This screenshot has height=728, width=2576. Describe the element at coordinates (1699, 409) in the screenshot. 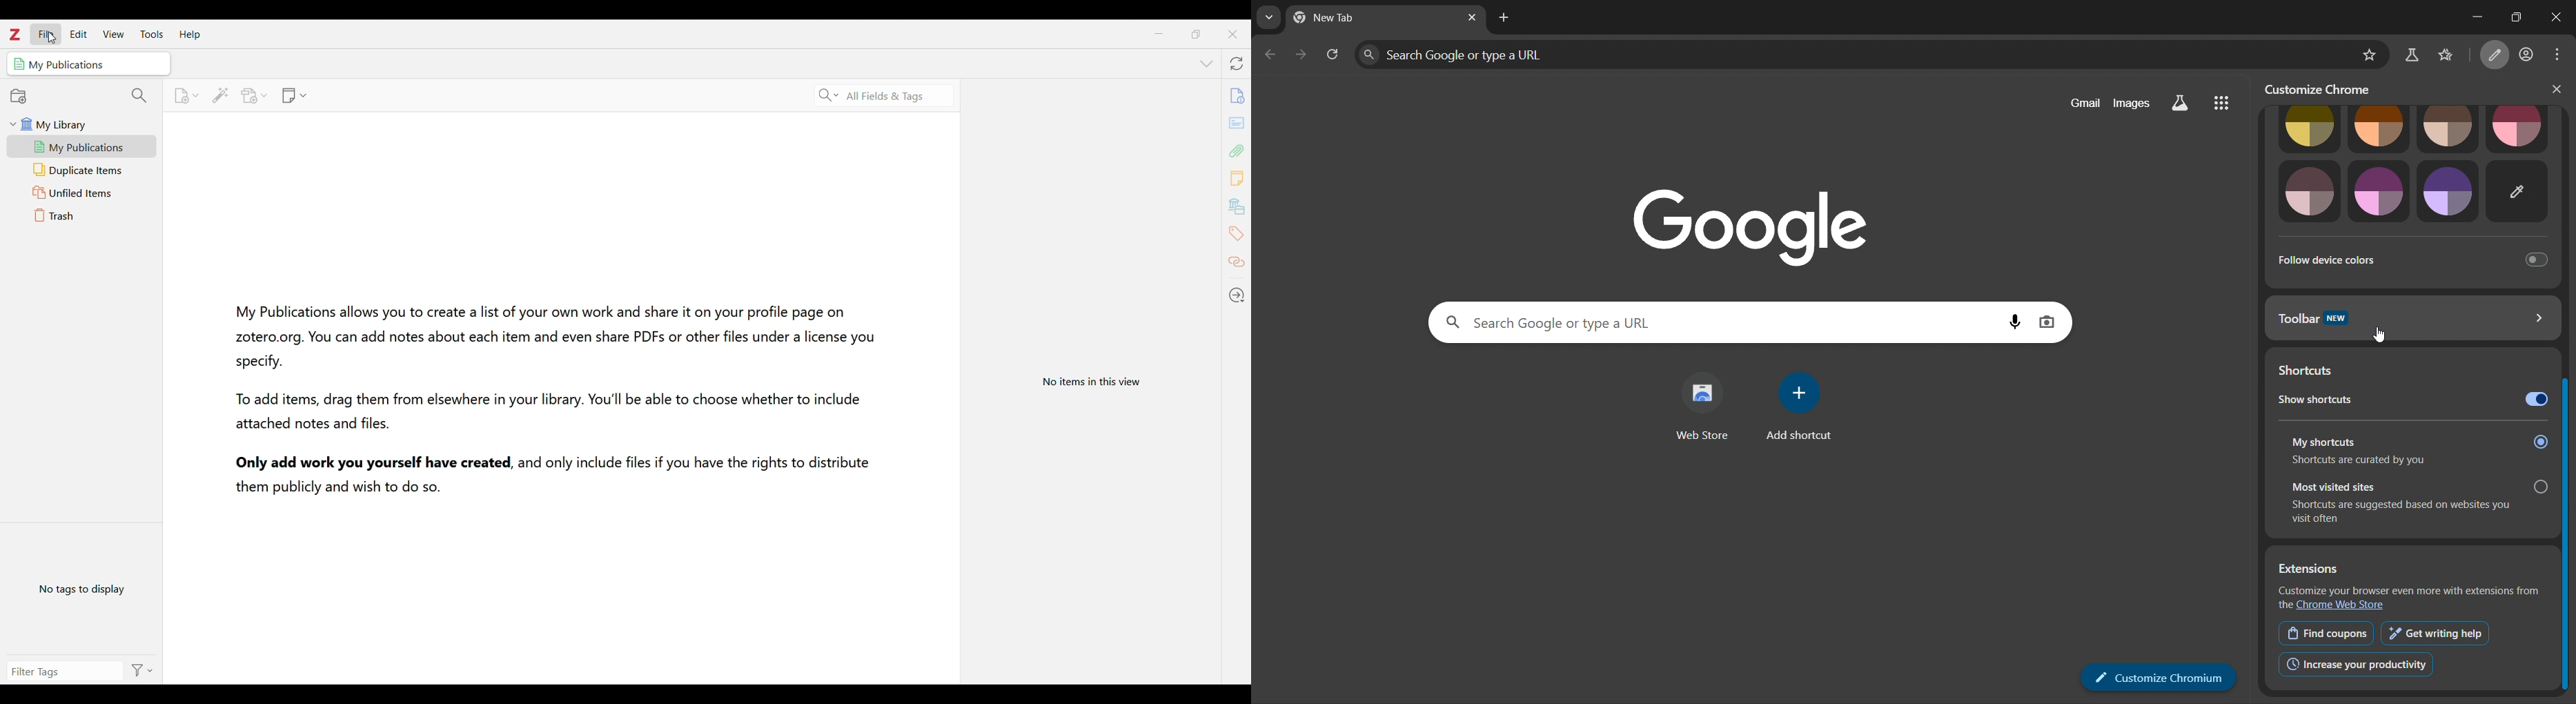

I see `web store` at that location.